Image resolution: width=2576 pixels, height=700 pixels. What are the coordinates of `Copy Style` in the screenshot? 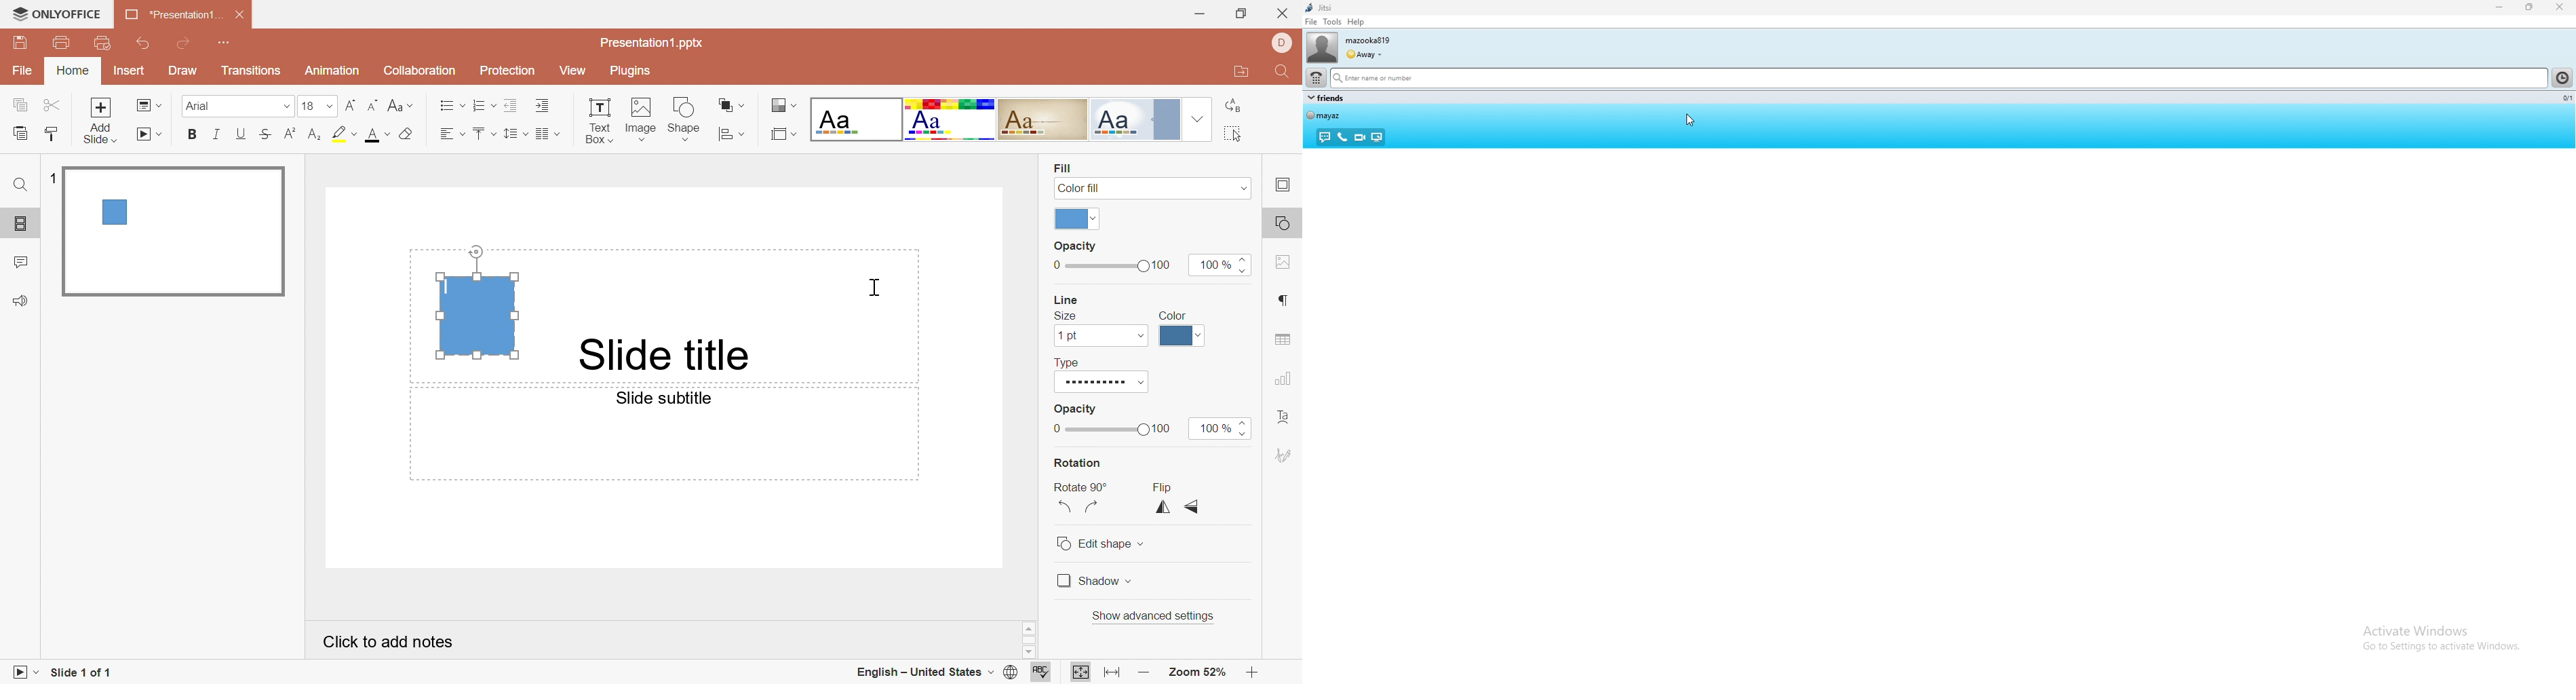 It's located at (48, 134).